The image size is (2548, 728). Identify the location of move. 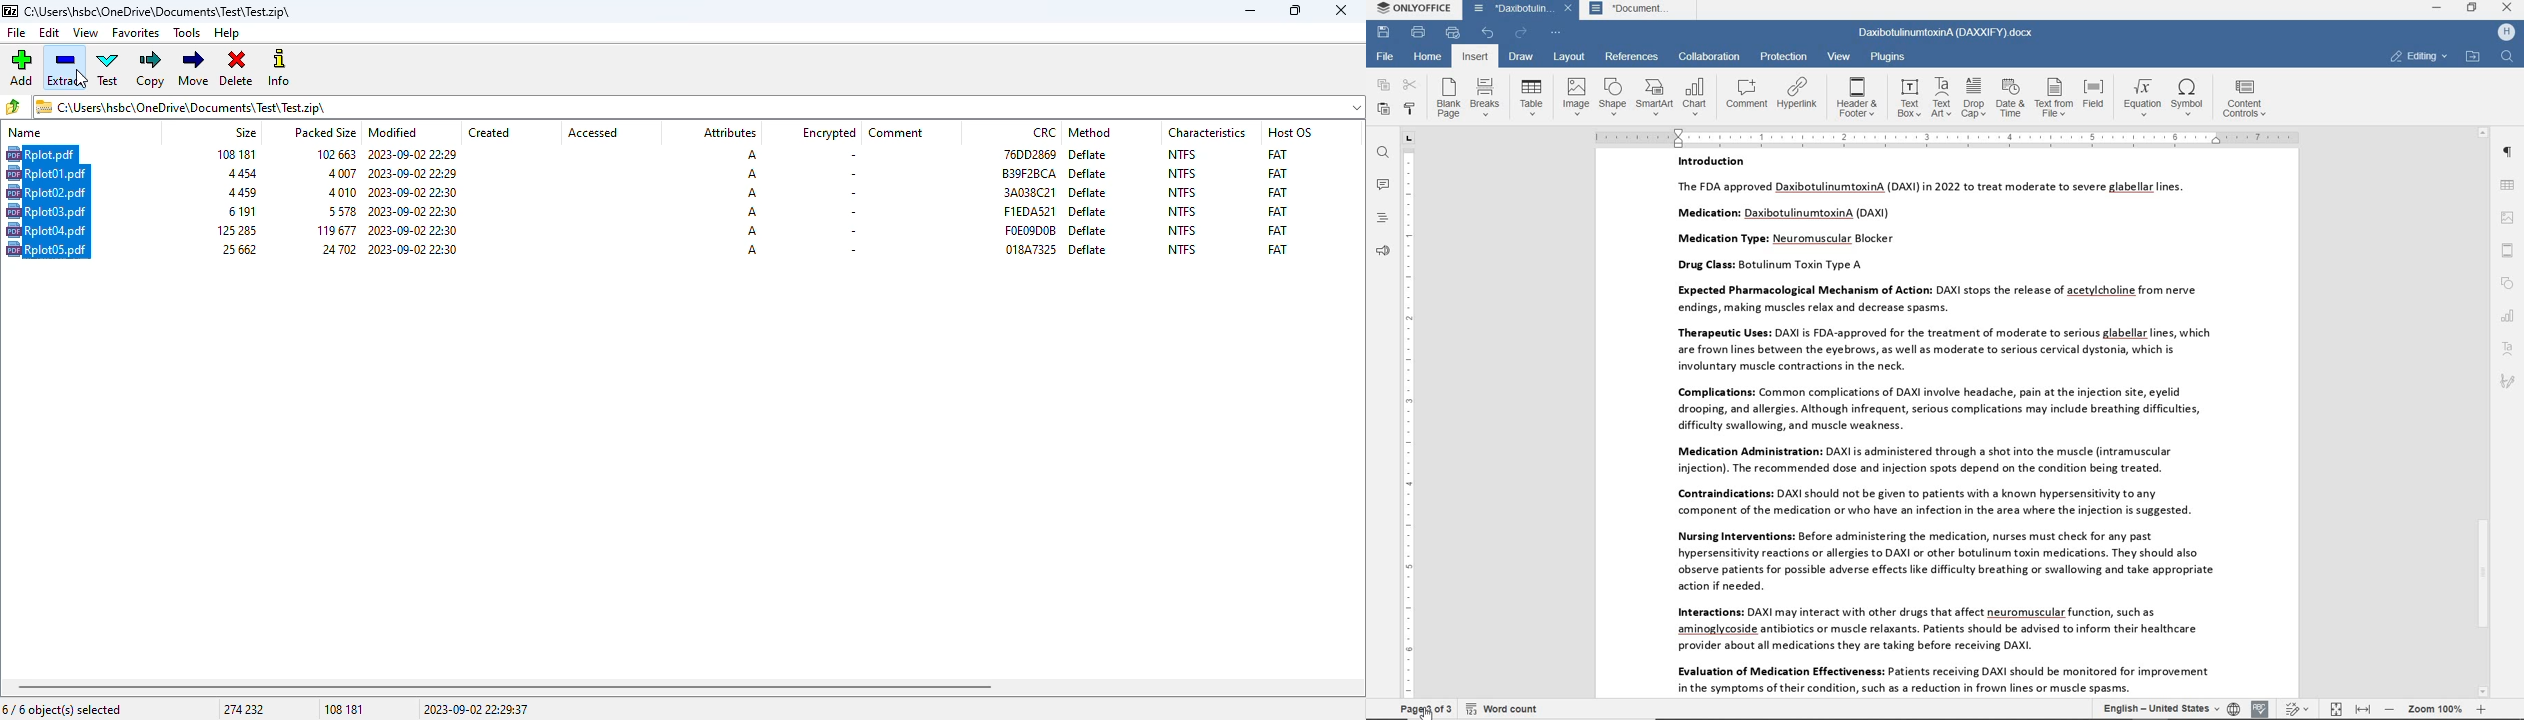
(193, 68).